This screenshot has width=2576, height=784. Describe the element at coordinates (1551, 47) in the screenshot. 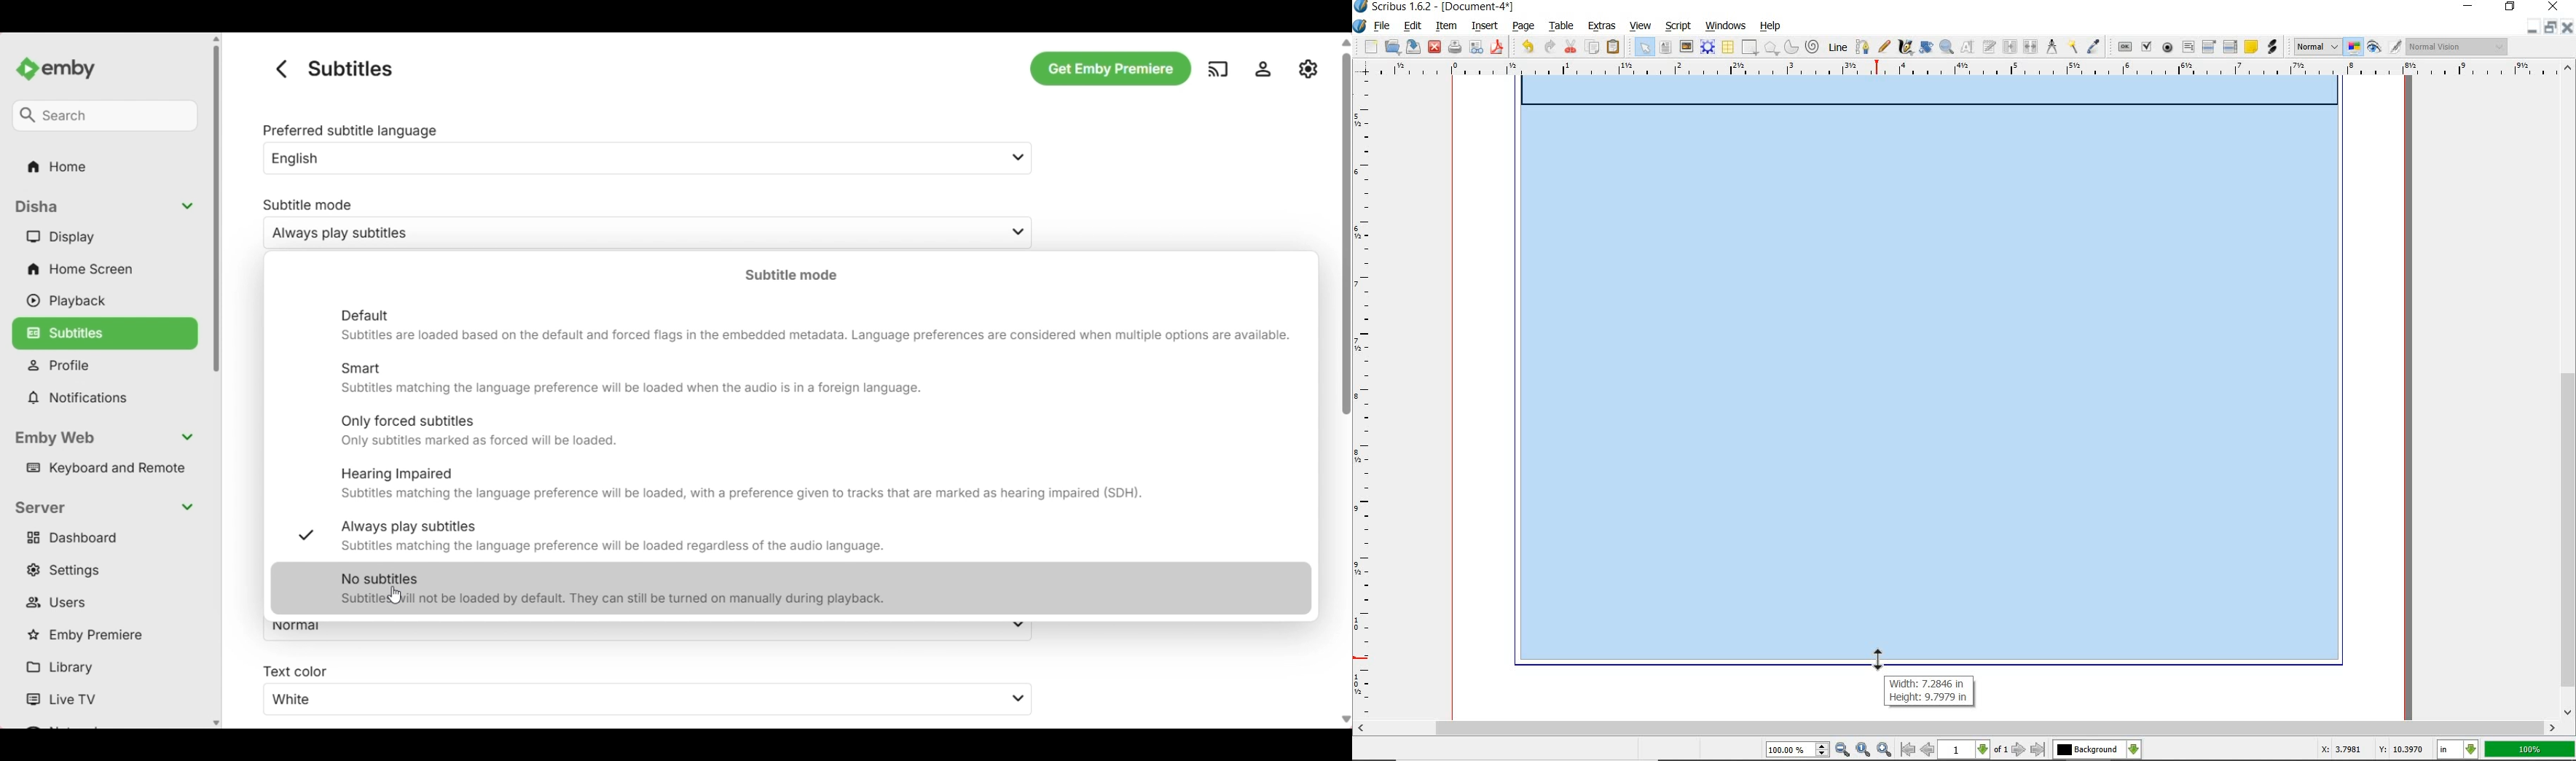

I see `redo` at that location.